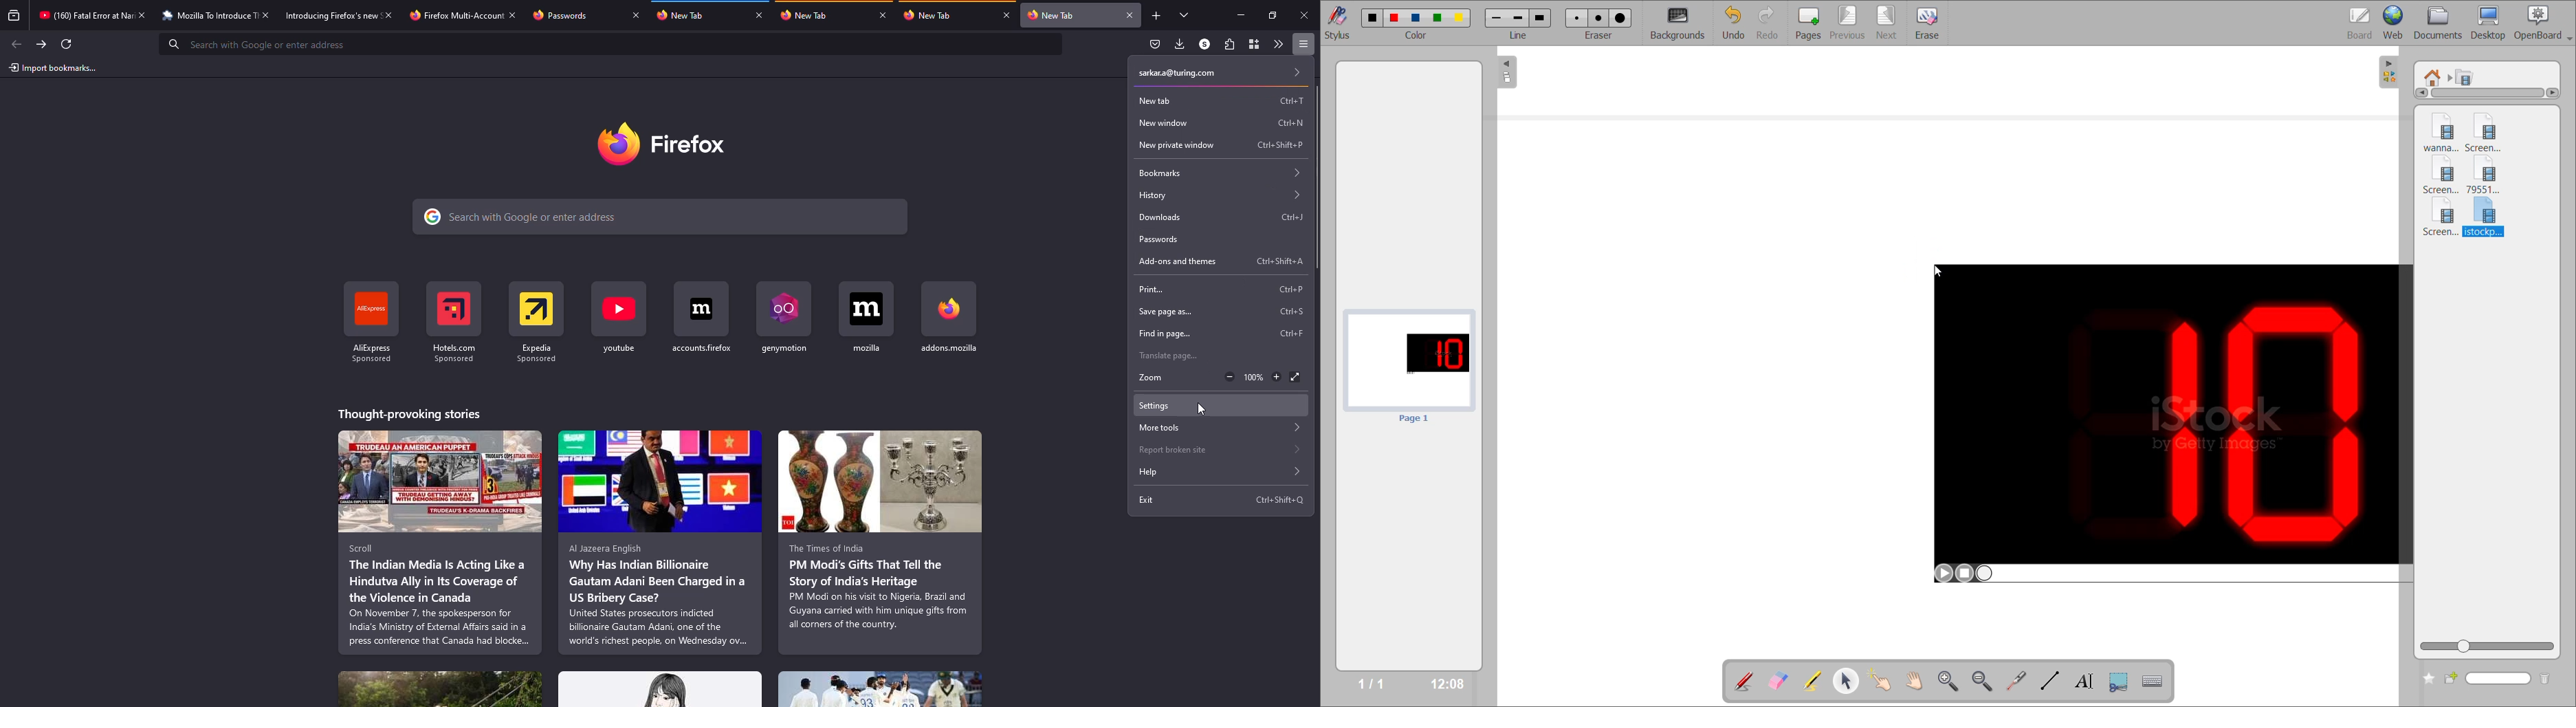  Describe the element at coordinates (1219, 193) in the screenshot. I see `history` at that location.